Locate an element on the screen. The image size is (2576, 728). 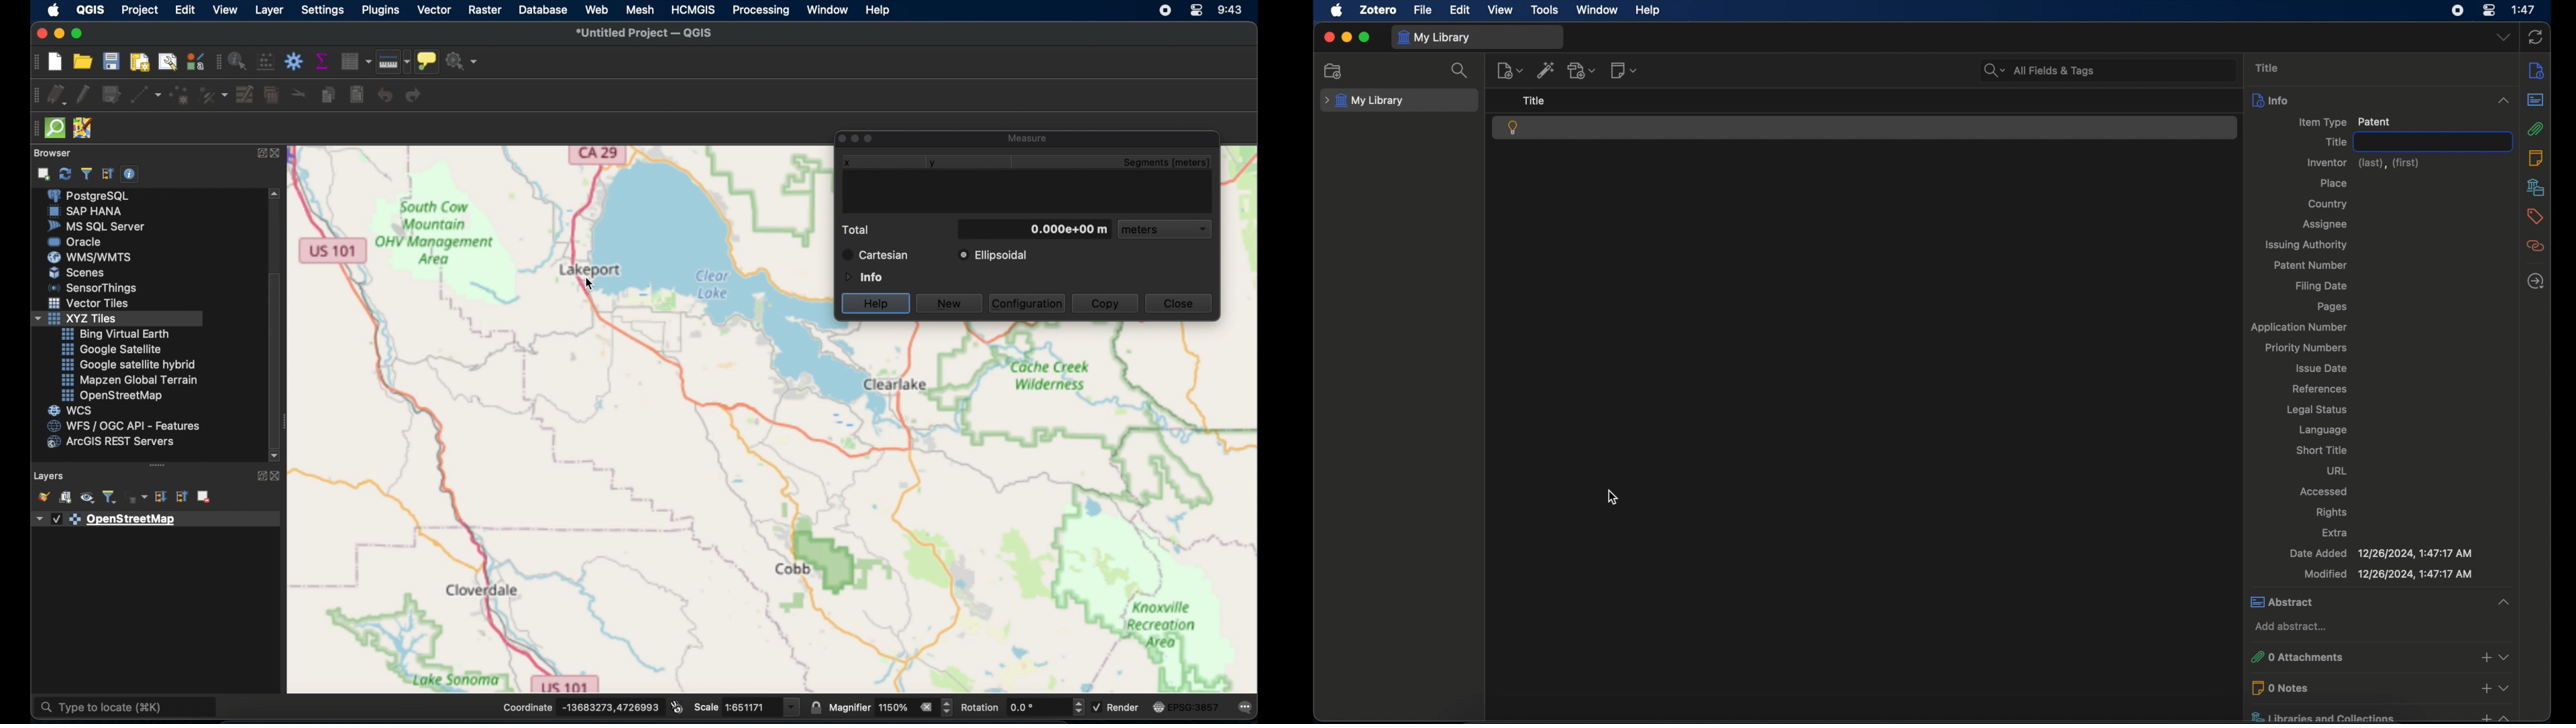
JSOM remote is located at coordinates (82, 126).